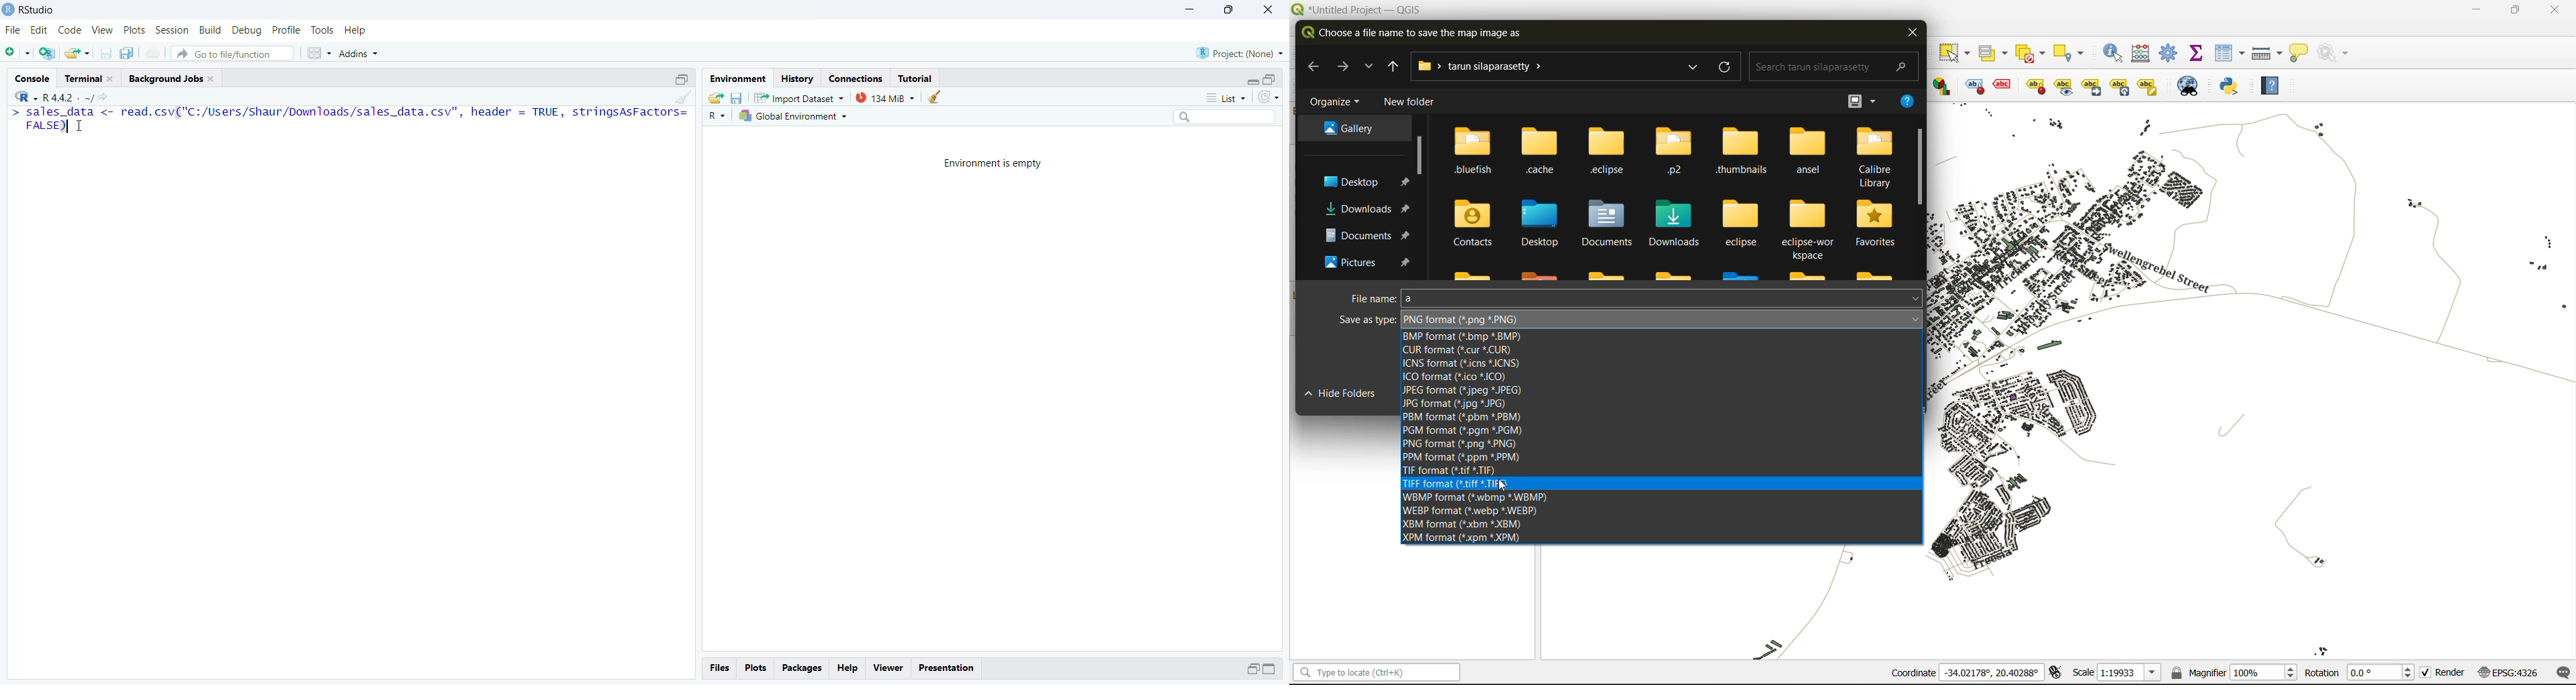 The height and width of the screenshot is (700, 2576). I want to click on Build, so click(211, 30).